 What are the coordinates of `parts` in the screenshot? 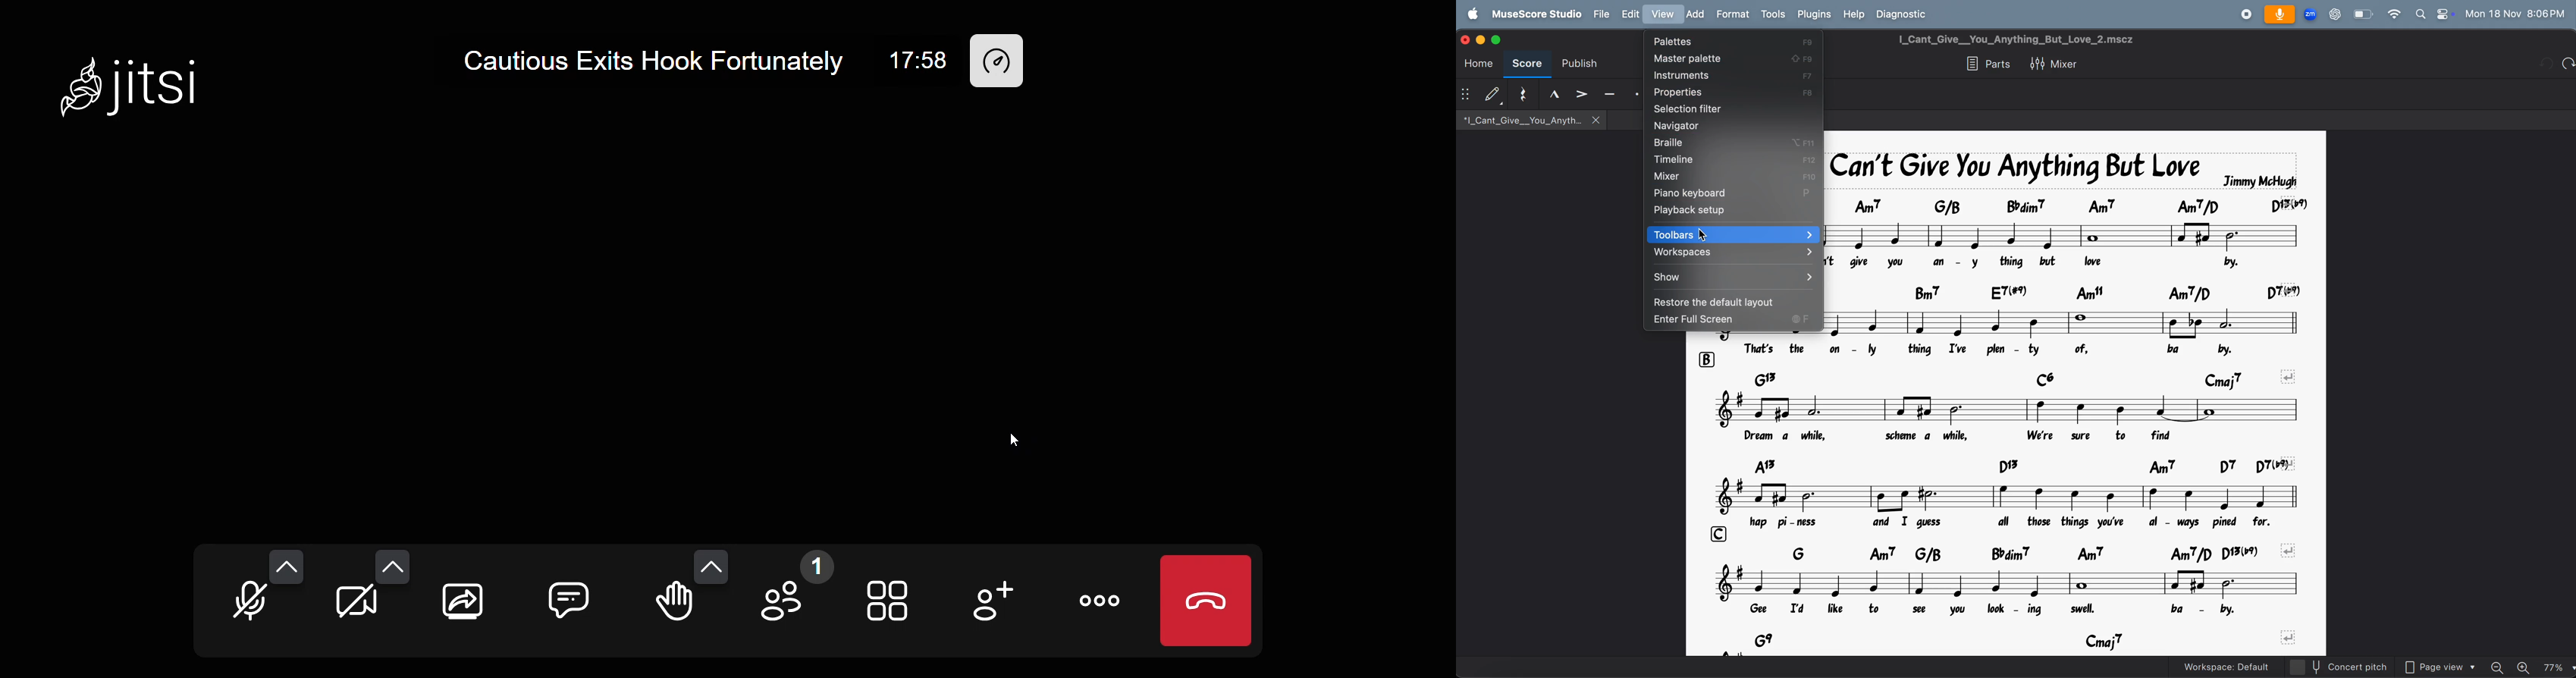 It's located at (1986, 63).